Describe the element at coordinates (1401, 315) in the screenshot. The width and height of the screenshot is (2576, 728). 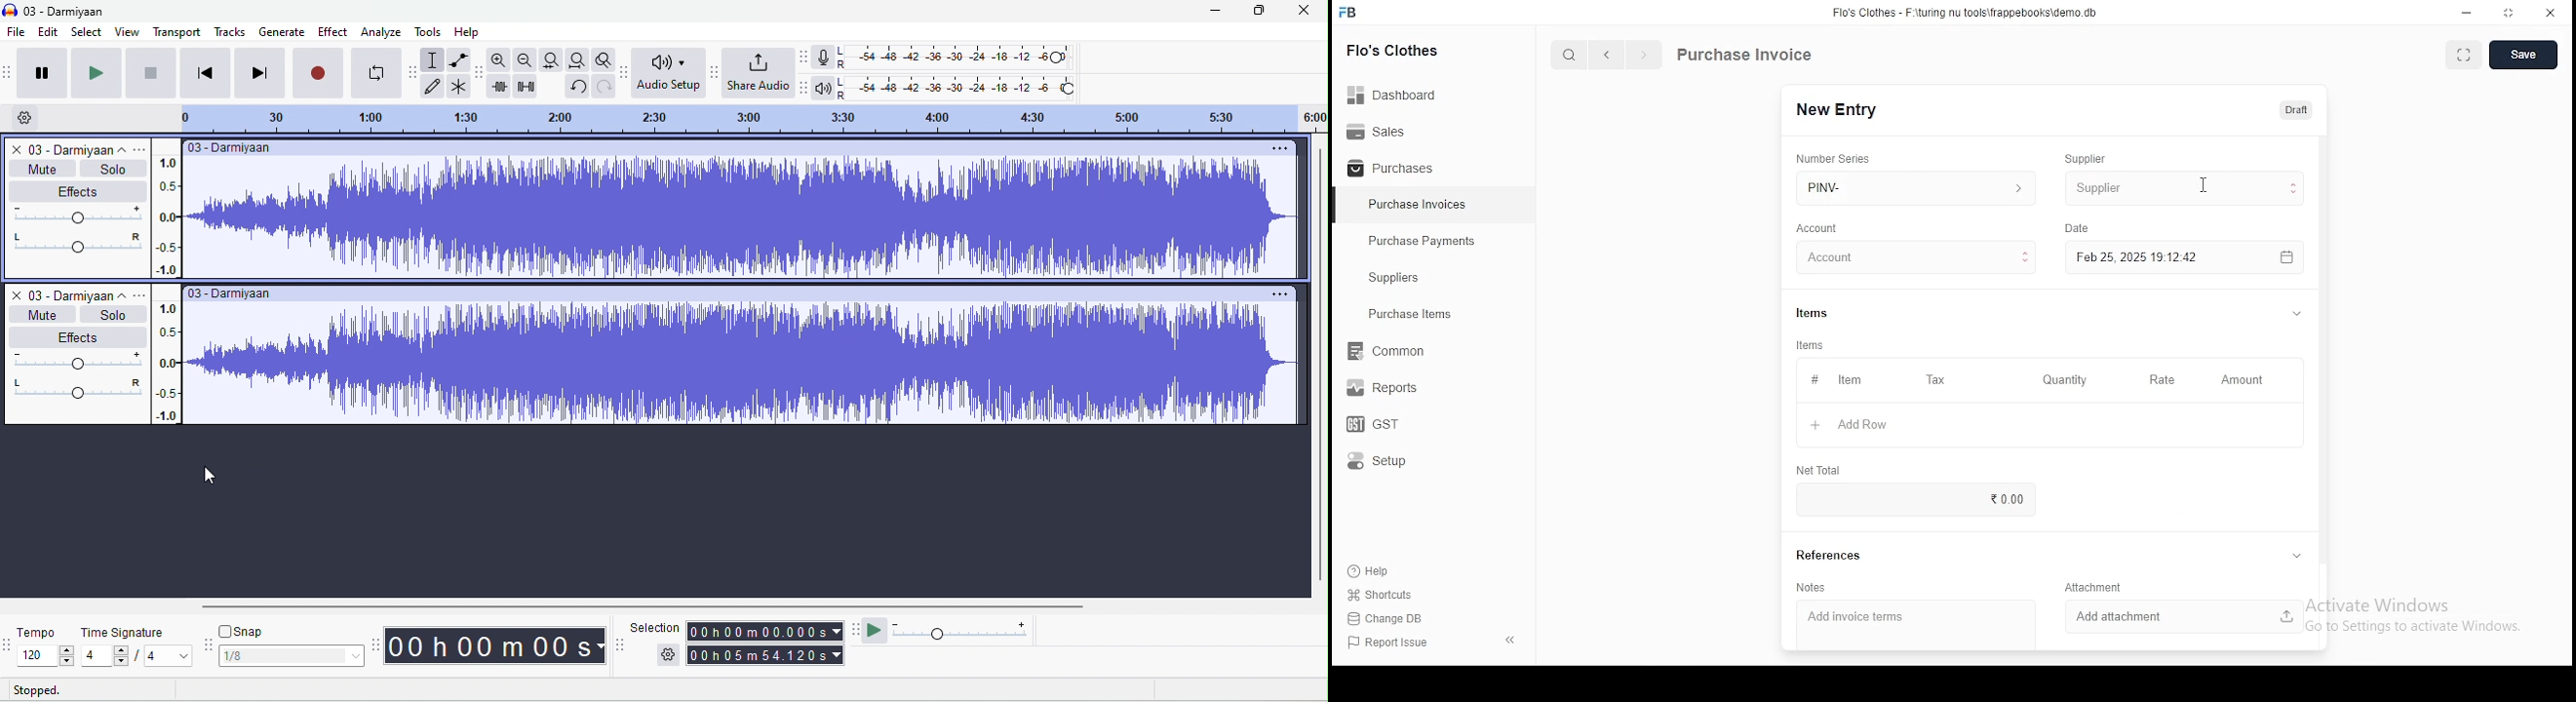
I see `Purchase ltems` at that location.